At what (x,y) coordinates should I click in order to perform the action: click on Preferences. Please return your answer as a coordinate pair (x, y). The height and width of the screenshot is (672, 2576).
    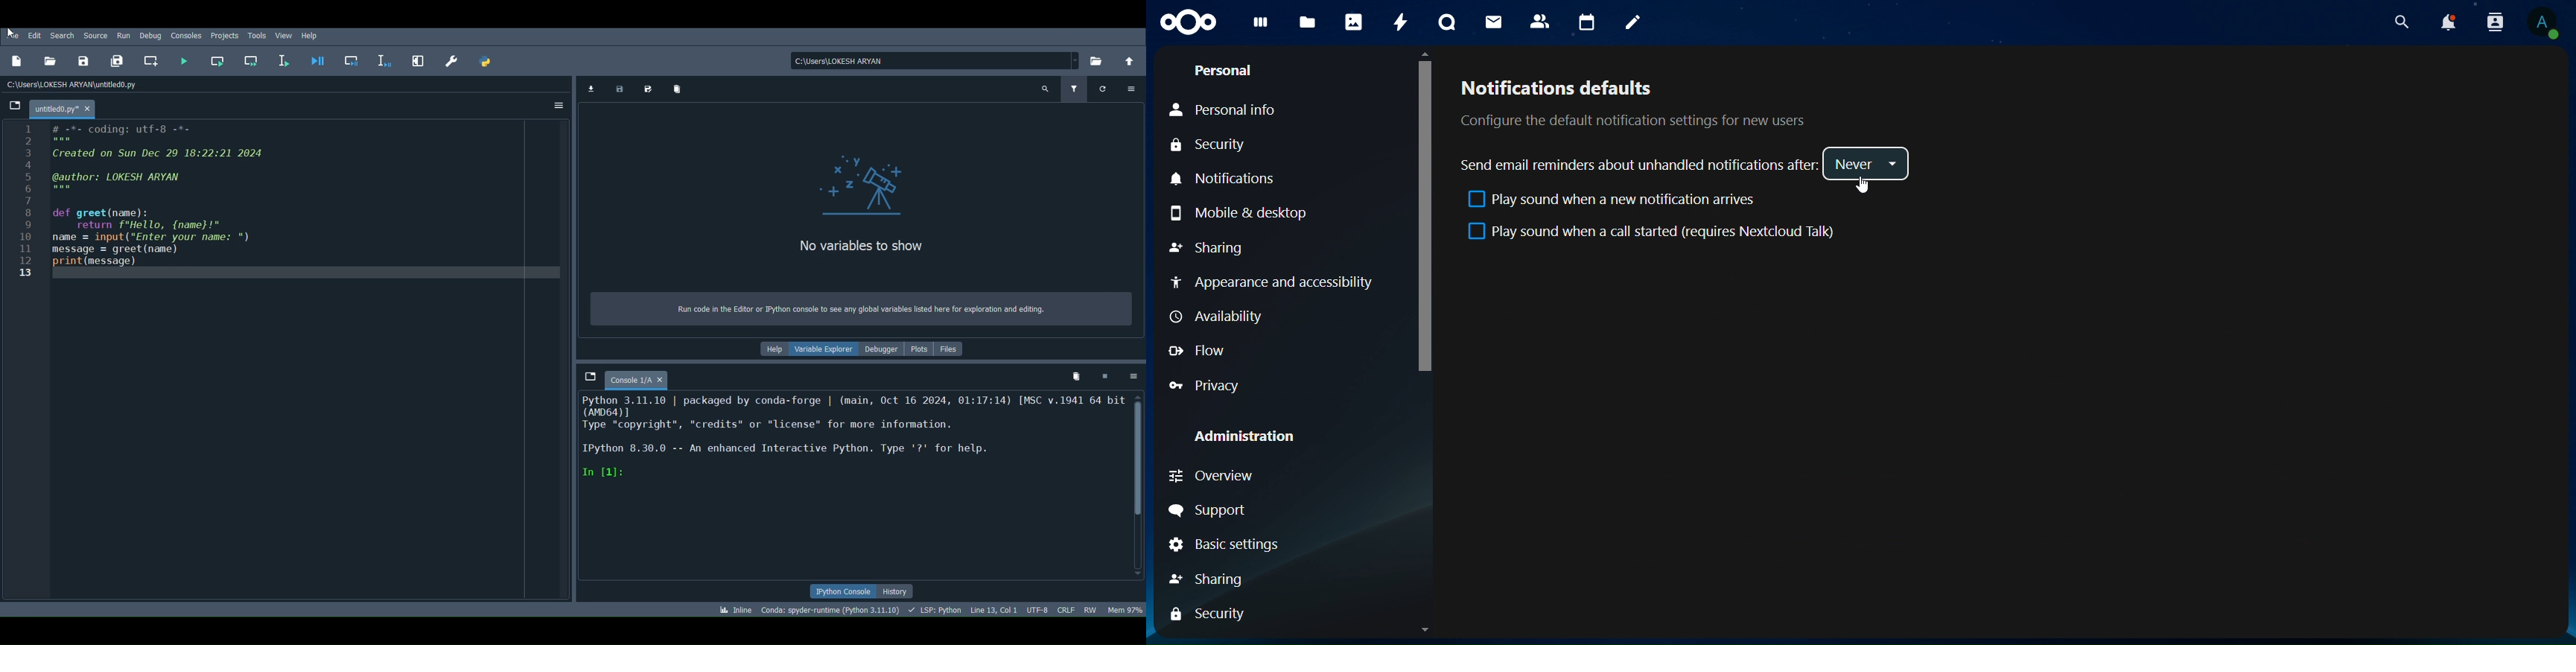
    Looking at the image, I should click on (456, 59).